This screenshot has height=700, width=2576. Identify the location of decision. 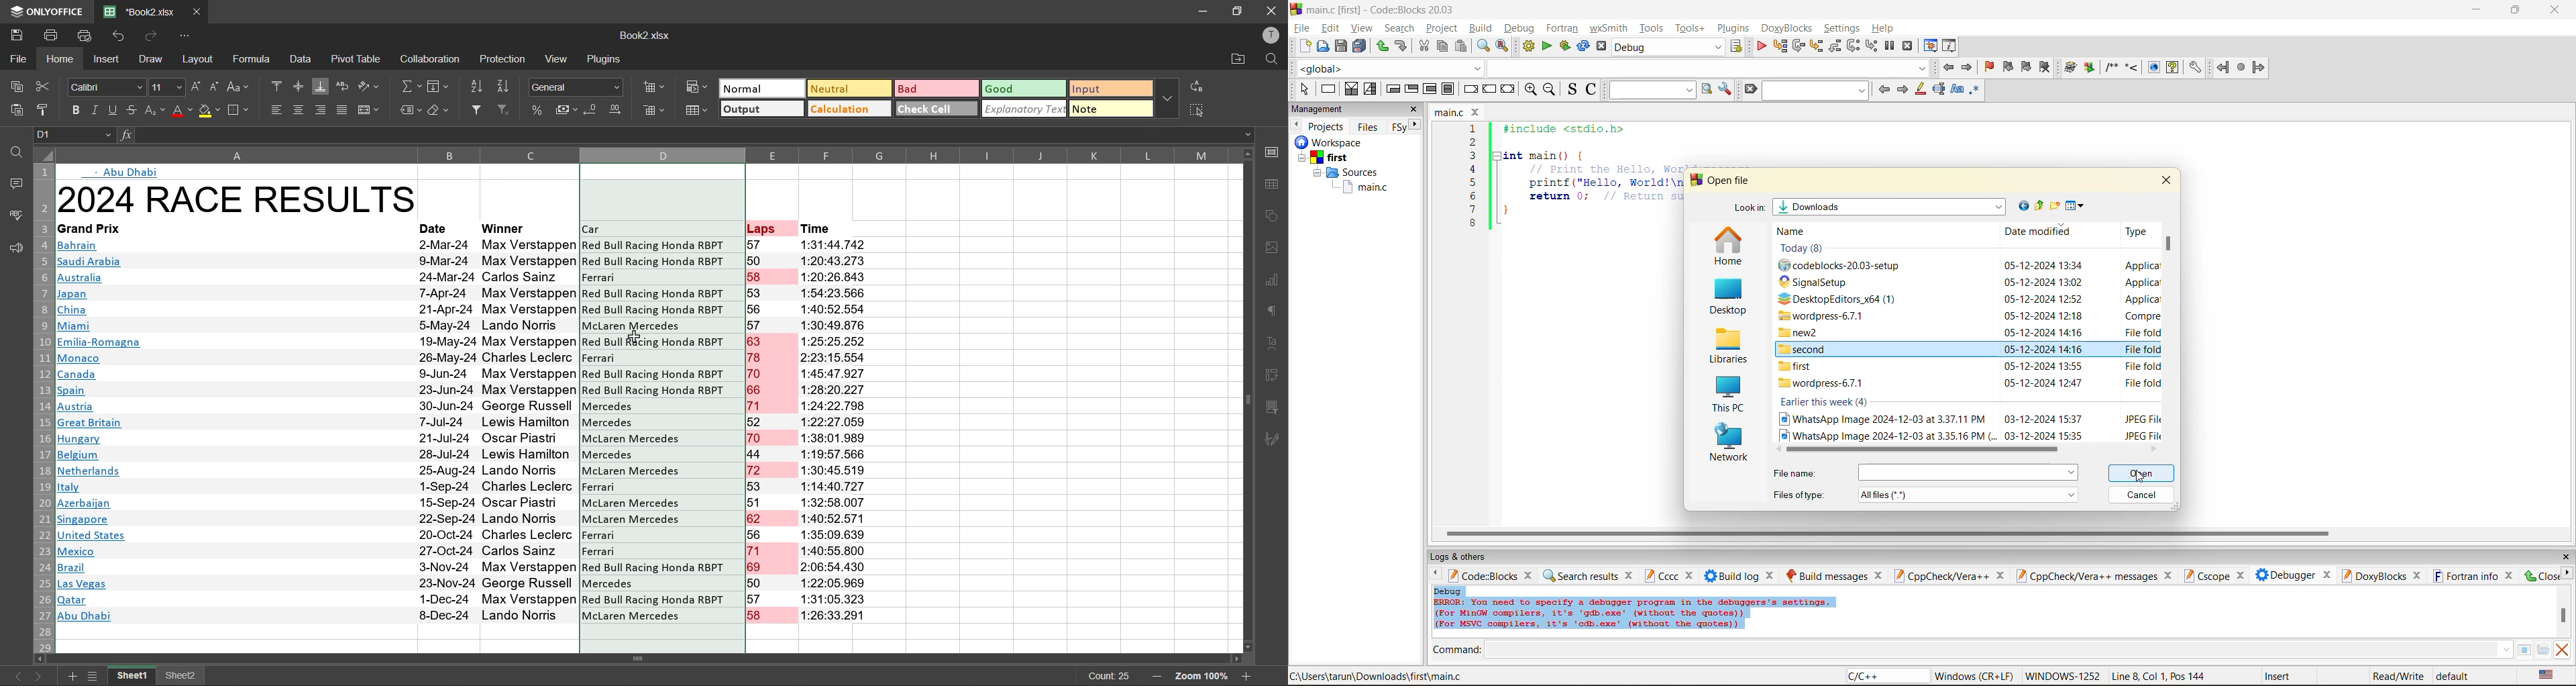
(1350, 89).